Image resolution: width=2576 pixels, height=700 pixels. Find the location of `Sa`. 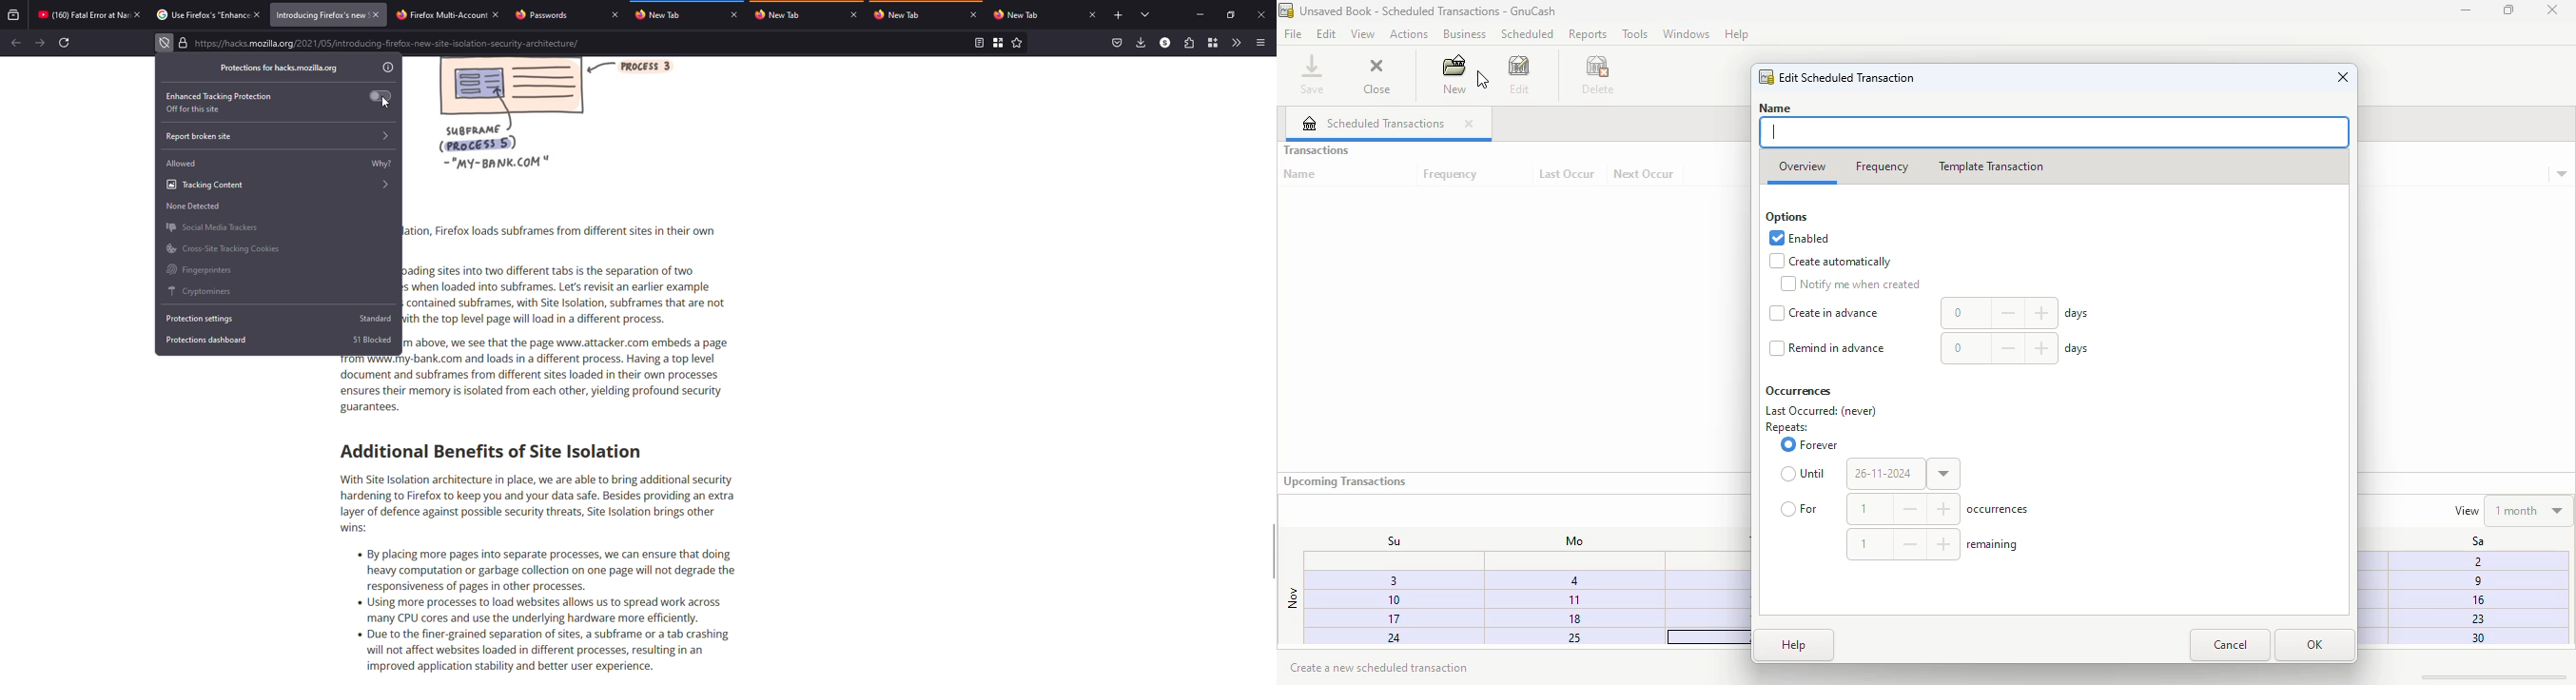

Sa is located at coordinates (2468, 541).